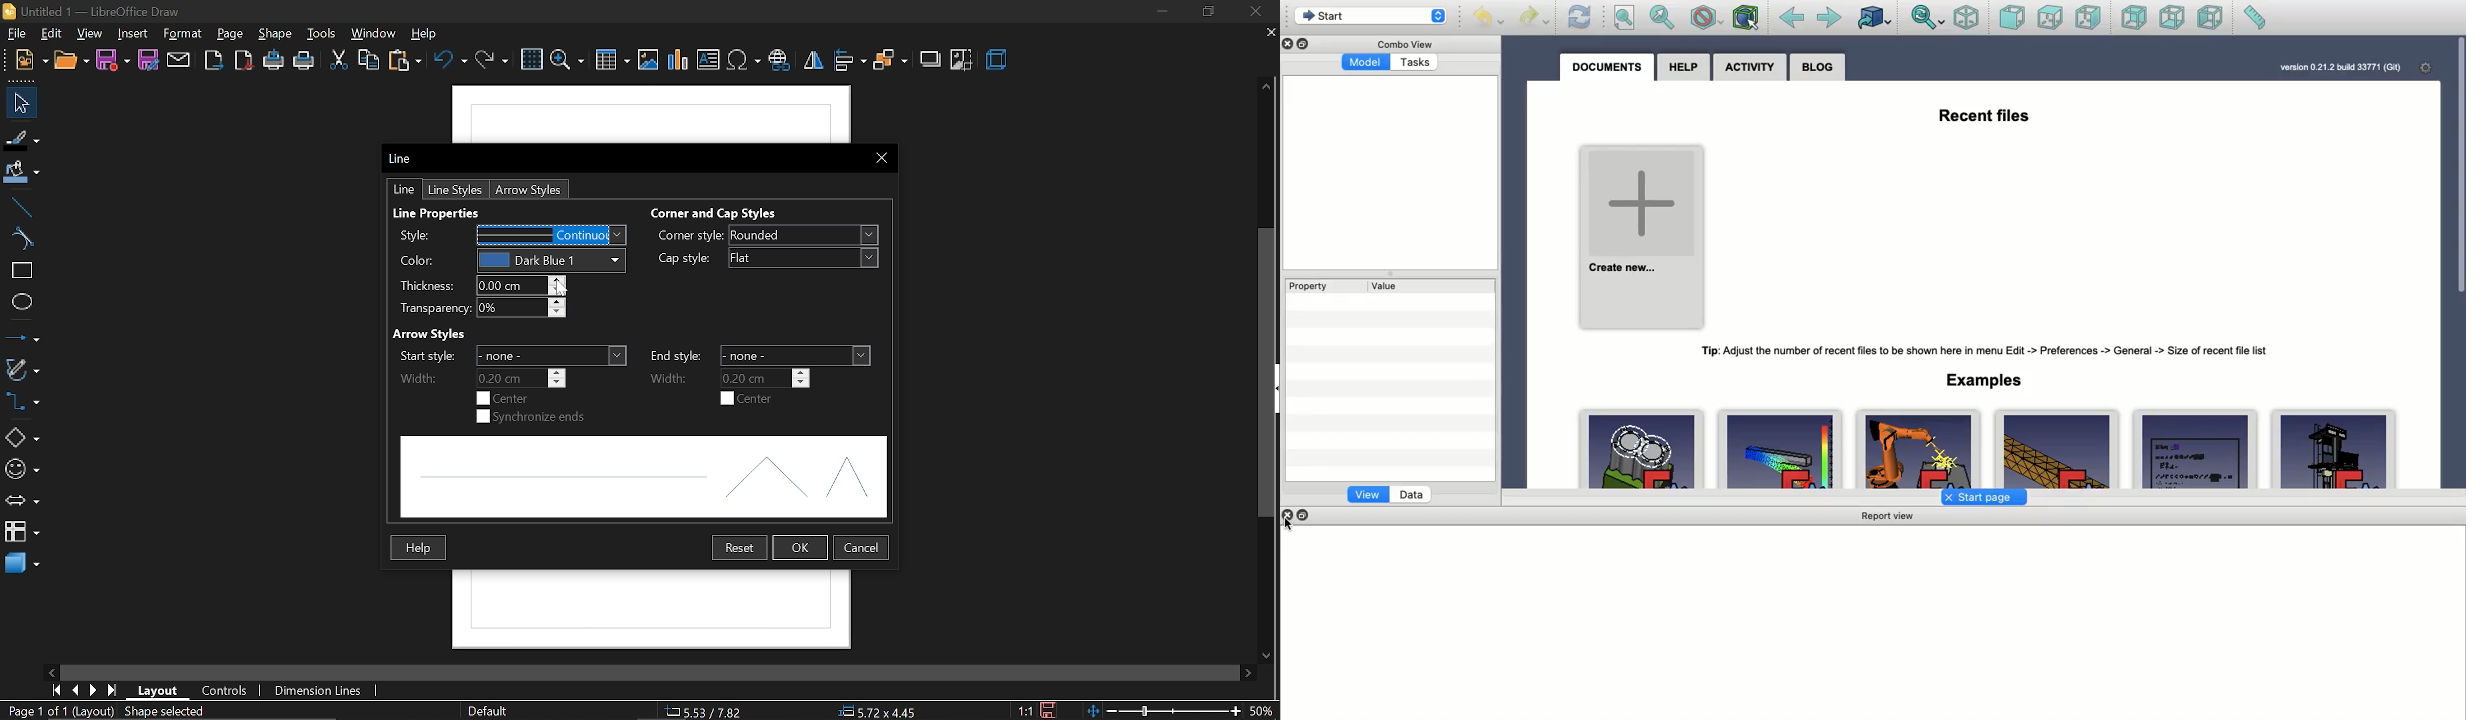 The width and height of the screenshot is (2492, 728). I want to click on help, so click(421, 547).